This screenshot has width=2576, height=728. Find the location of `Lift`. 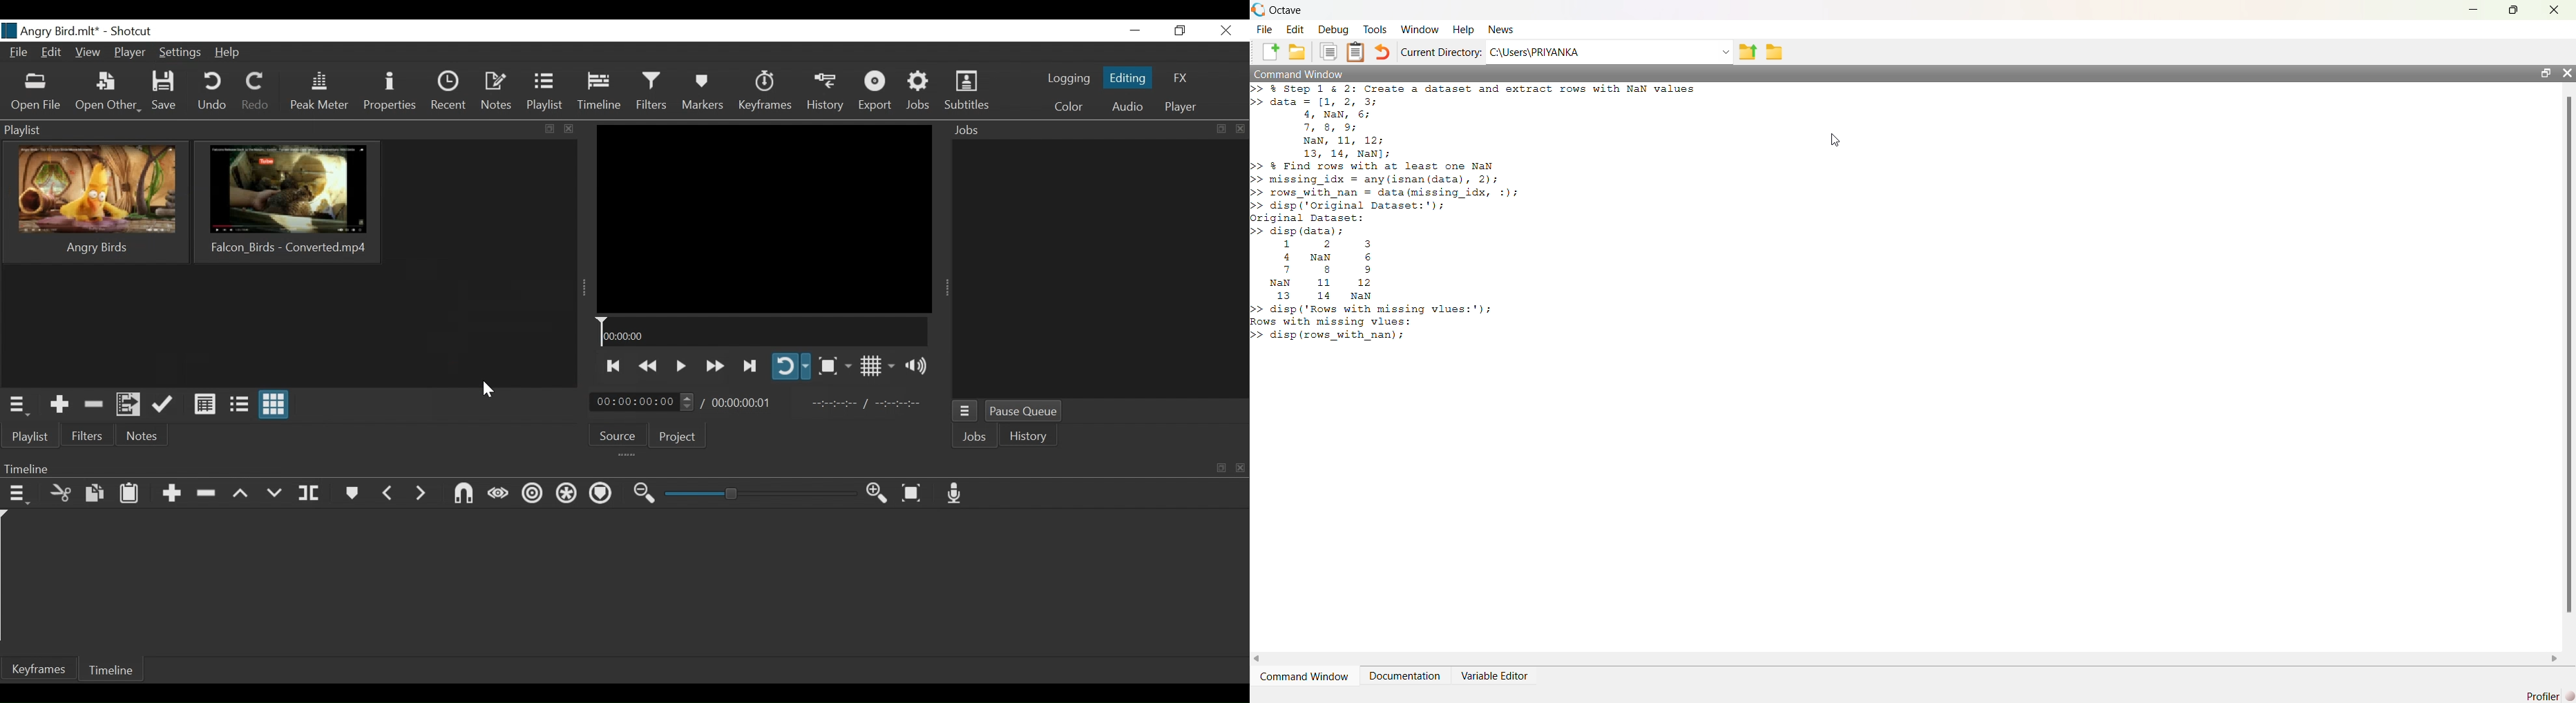

Lift is located at coordinates (242, 496).